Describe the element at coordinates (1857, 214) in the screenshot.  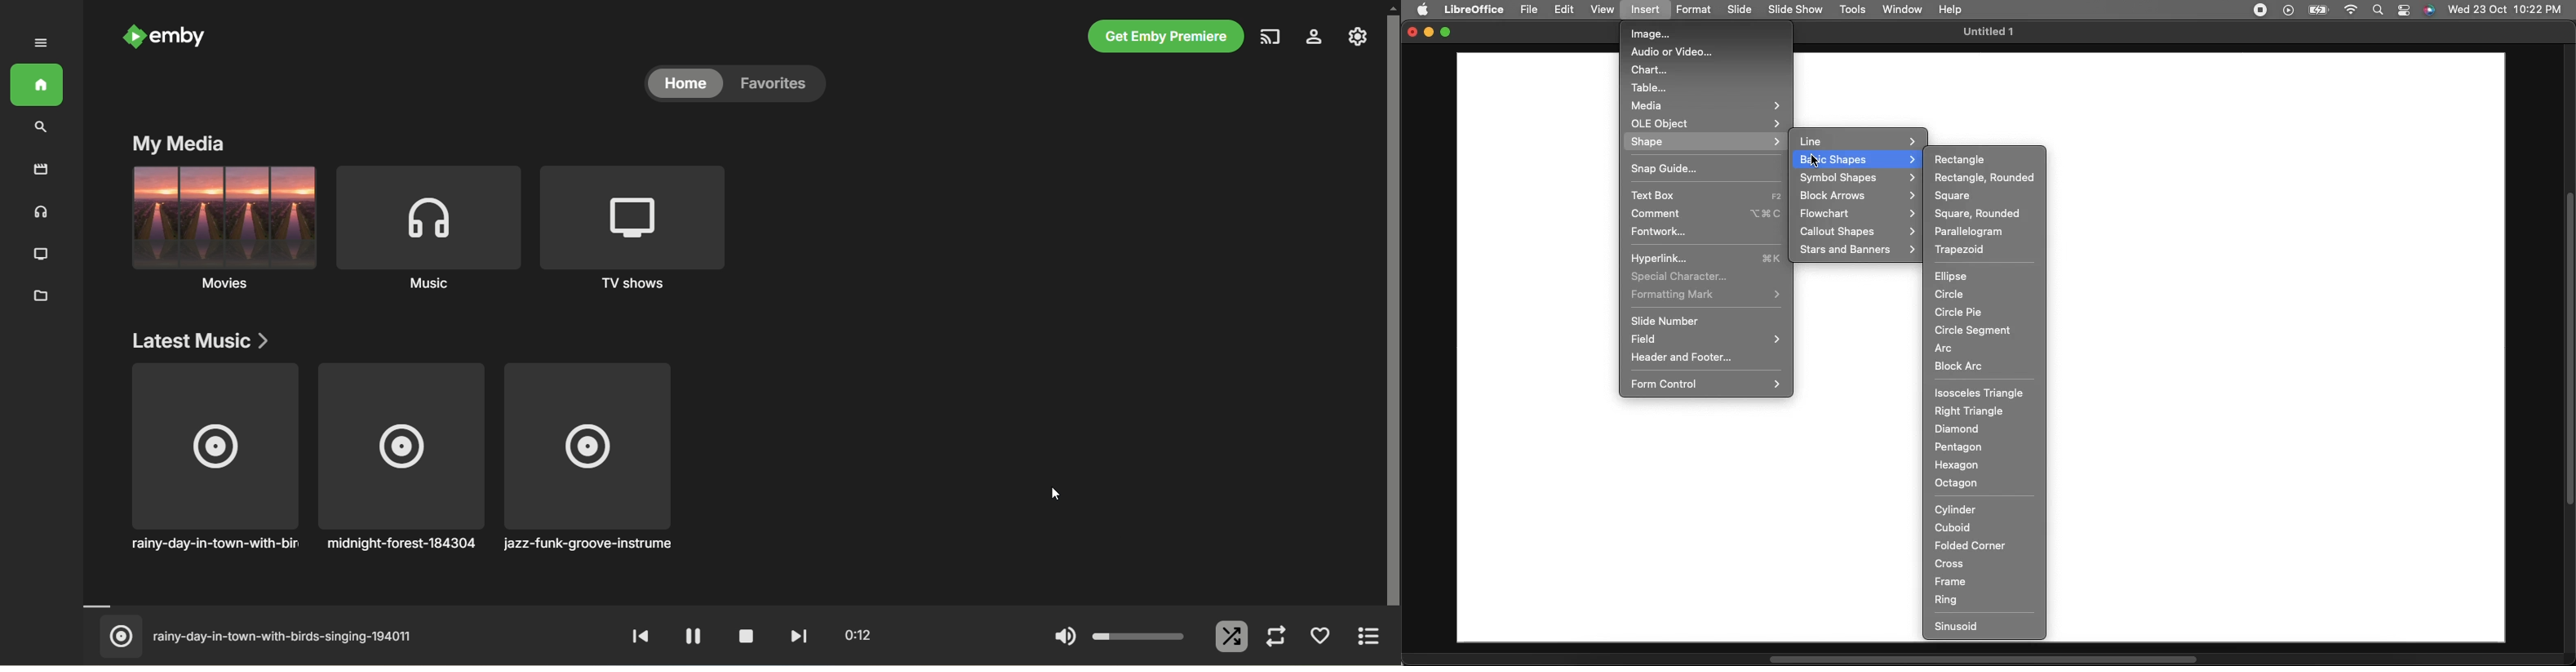
I see `Flowchart` at that location.